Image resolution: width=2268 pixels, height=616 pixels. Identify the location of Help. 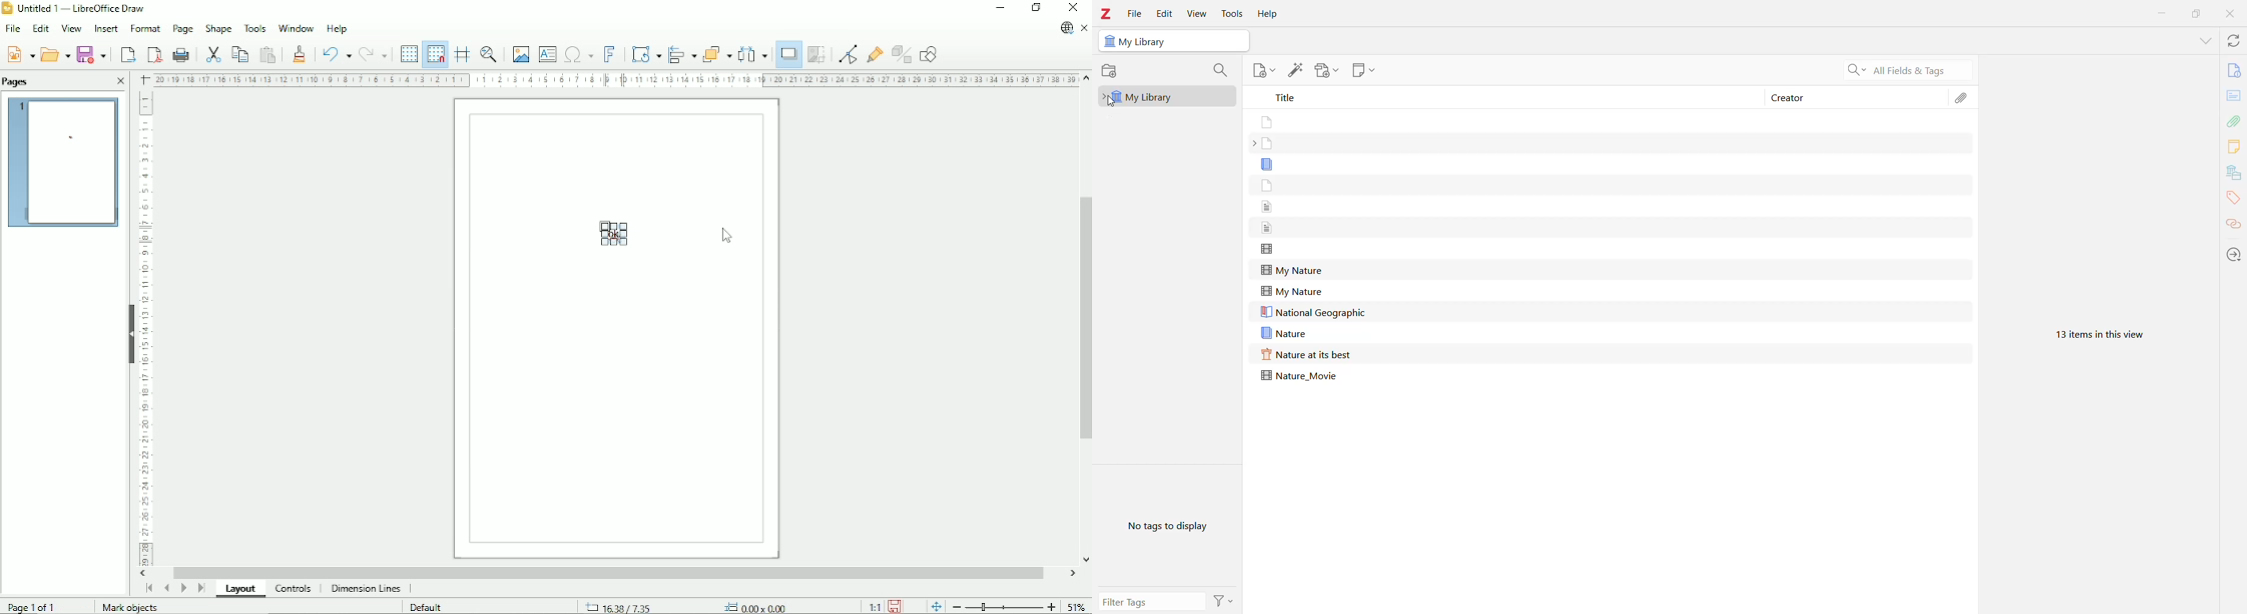
(1268, 14).